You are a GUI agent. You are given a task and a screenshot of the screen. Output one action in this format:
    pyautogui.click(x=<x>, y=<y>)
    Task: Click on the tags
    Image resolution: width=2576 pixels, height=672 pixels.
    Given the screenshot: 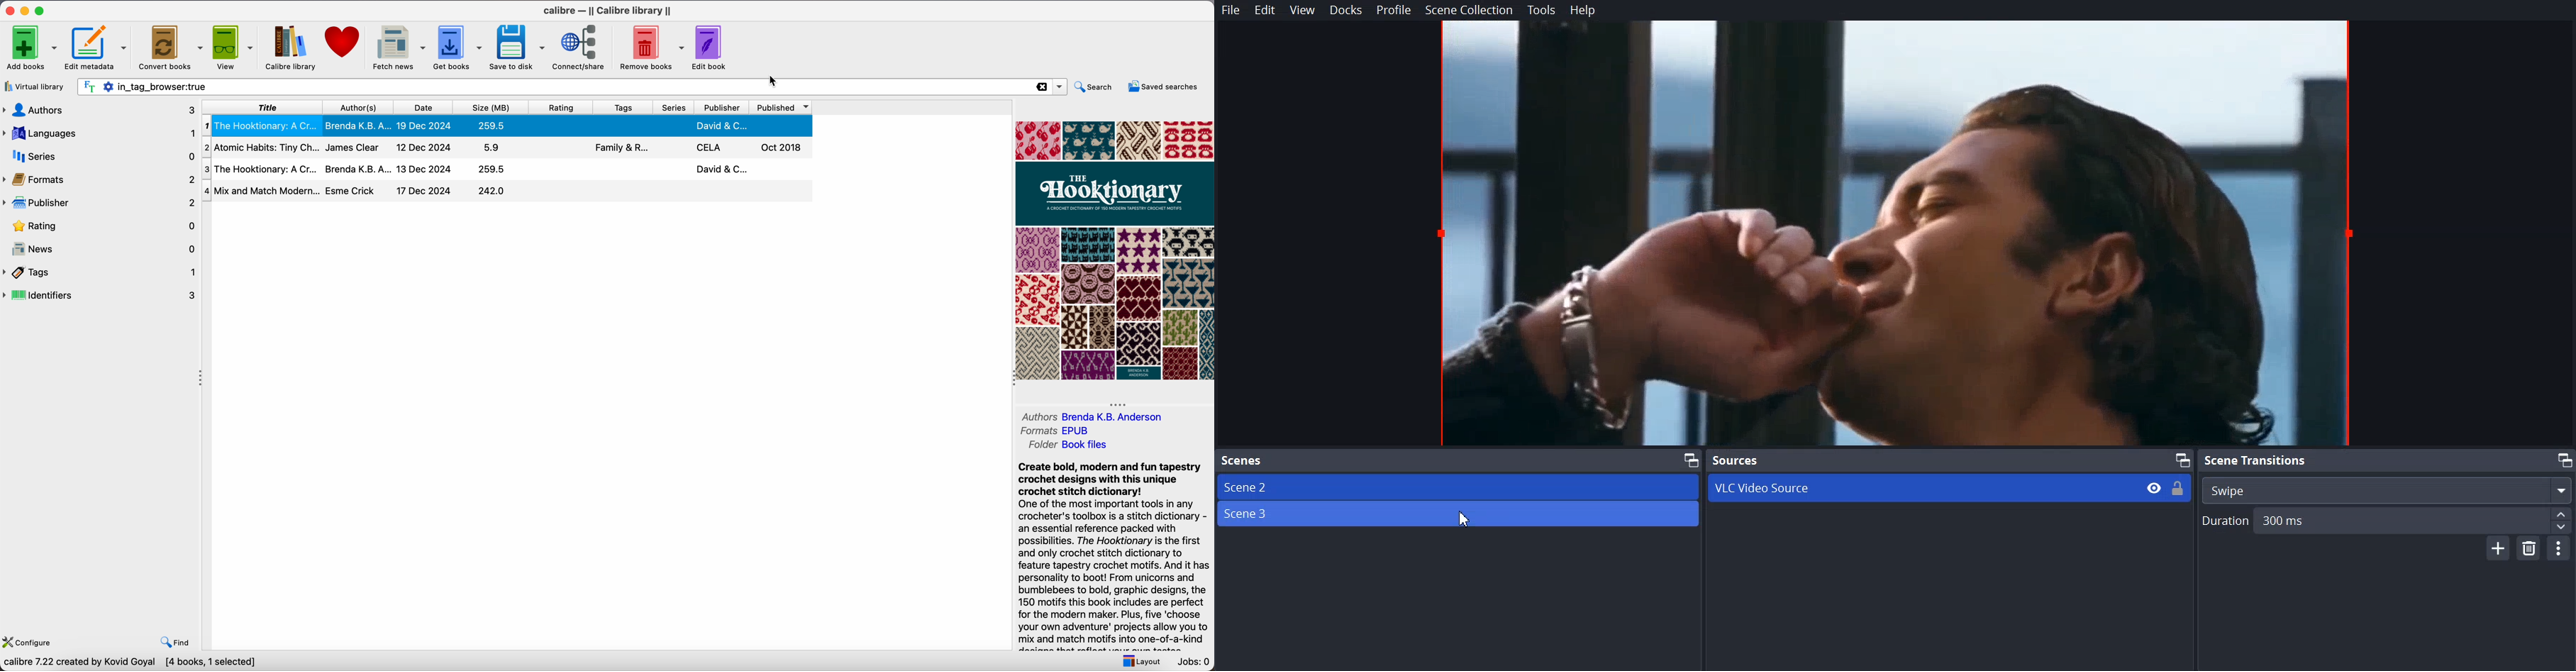 What is the action you would take?
    pyautogui.click(x=624, y=106)
    